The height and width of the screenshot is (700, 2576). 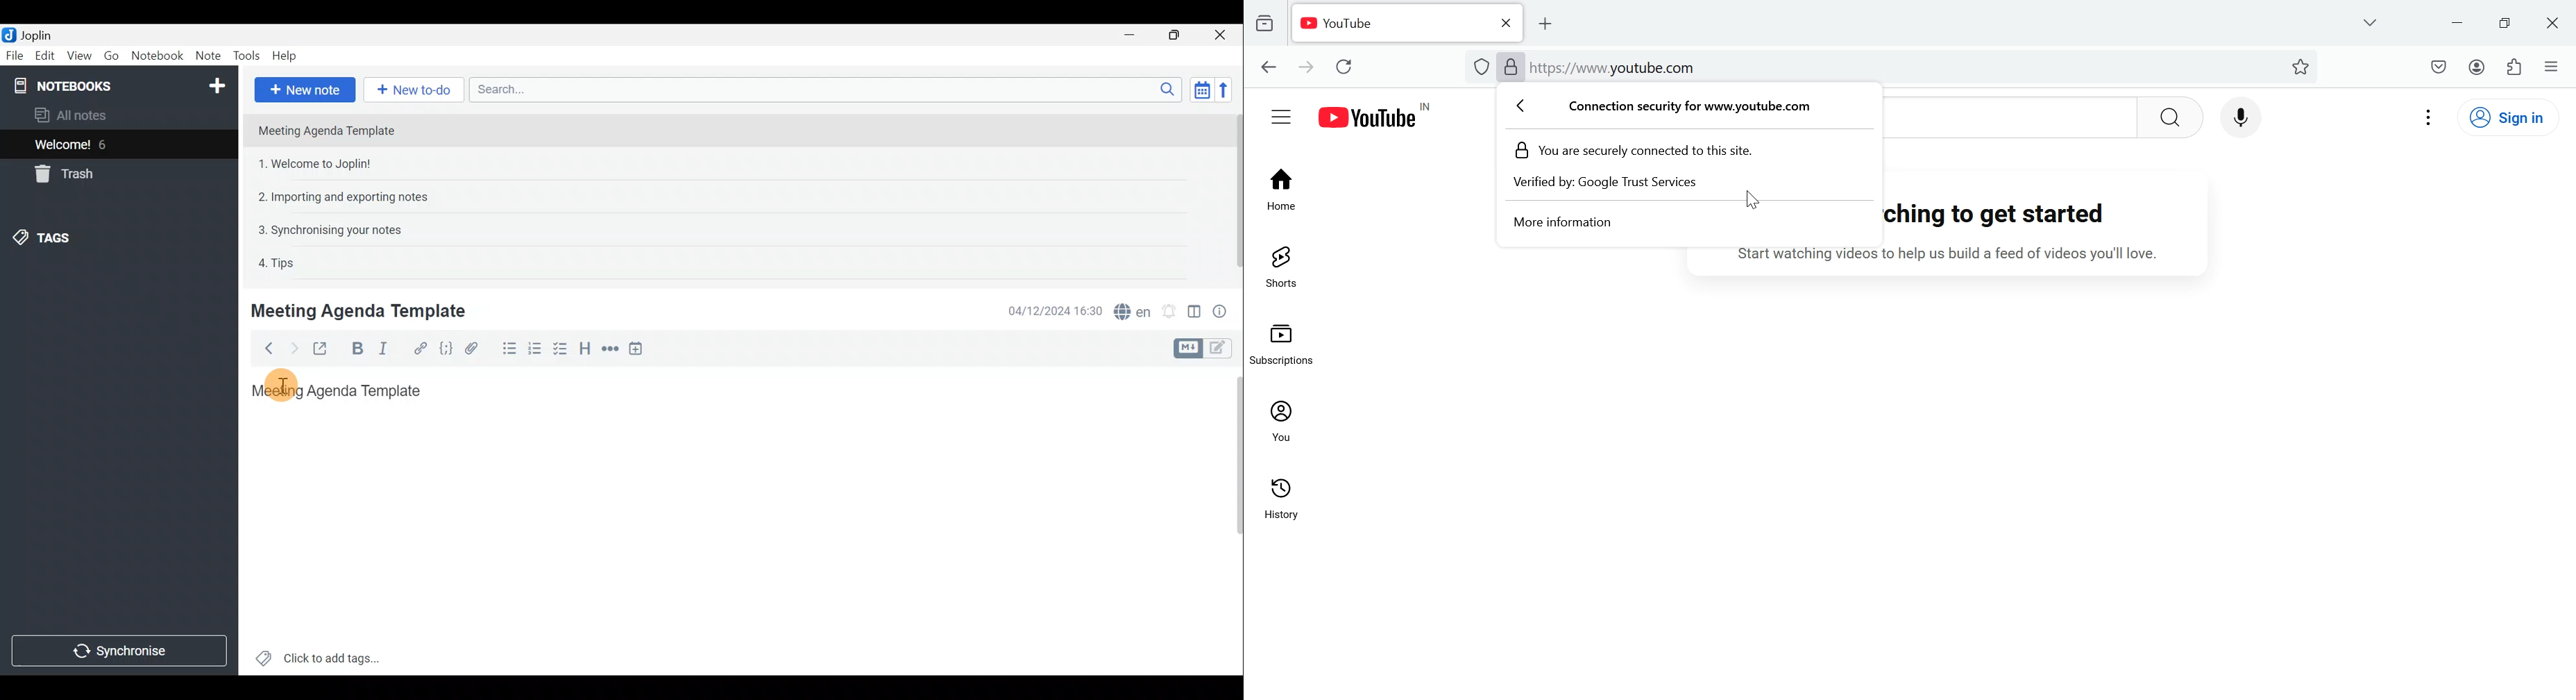 What do you see at coordinates (1618, 185) in the screenshot?
I see `Verified by: Google Trust Services` at bounding box center [1618, 185].